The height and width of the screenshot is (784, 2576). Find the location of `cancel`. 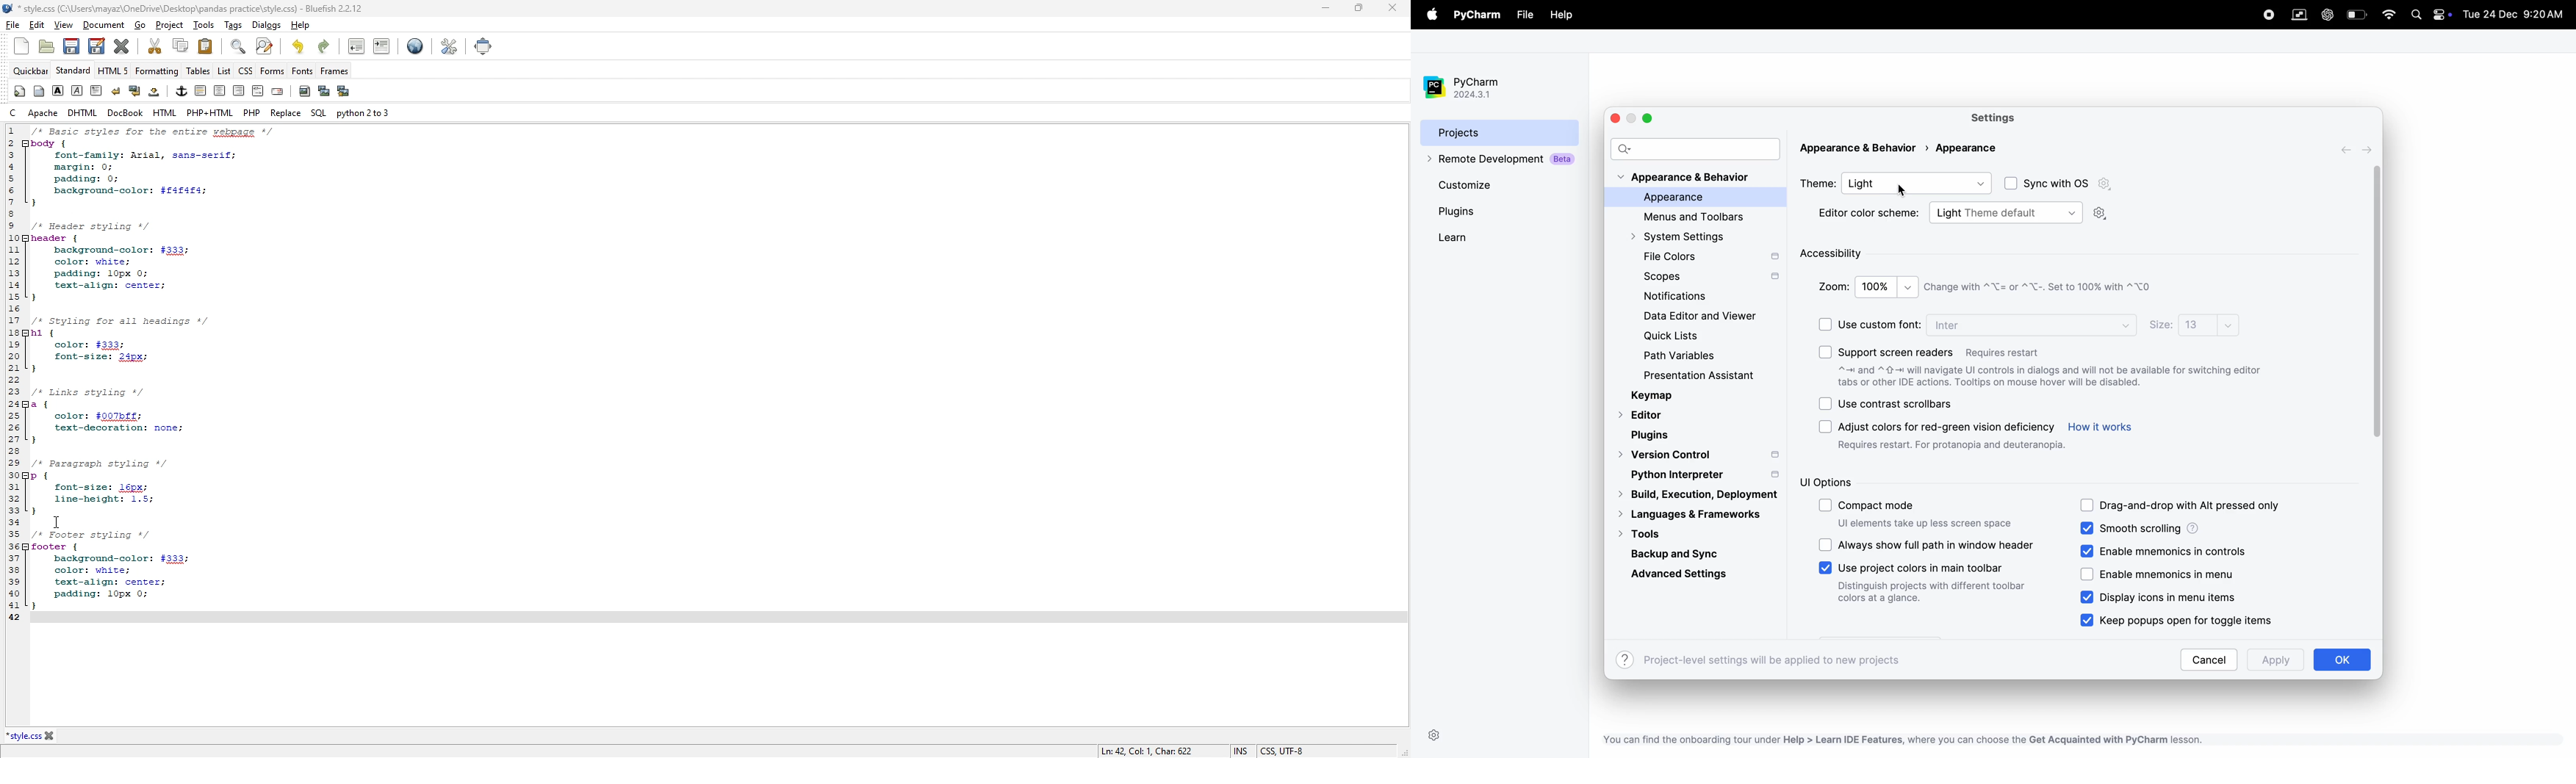

cancel is located at coordinates (2209, 659).